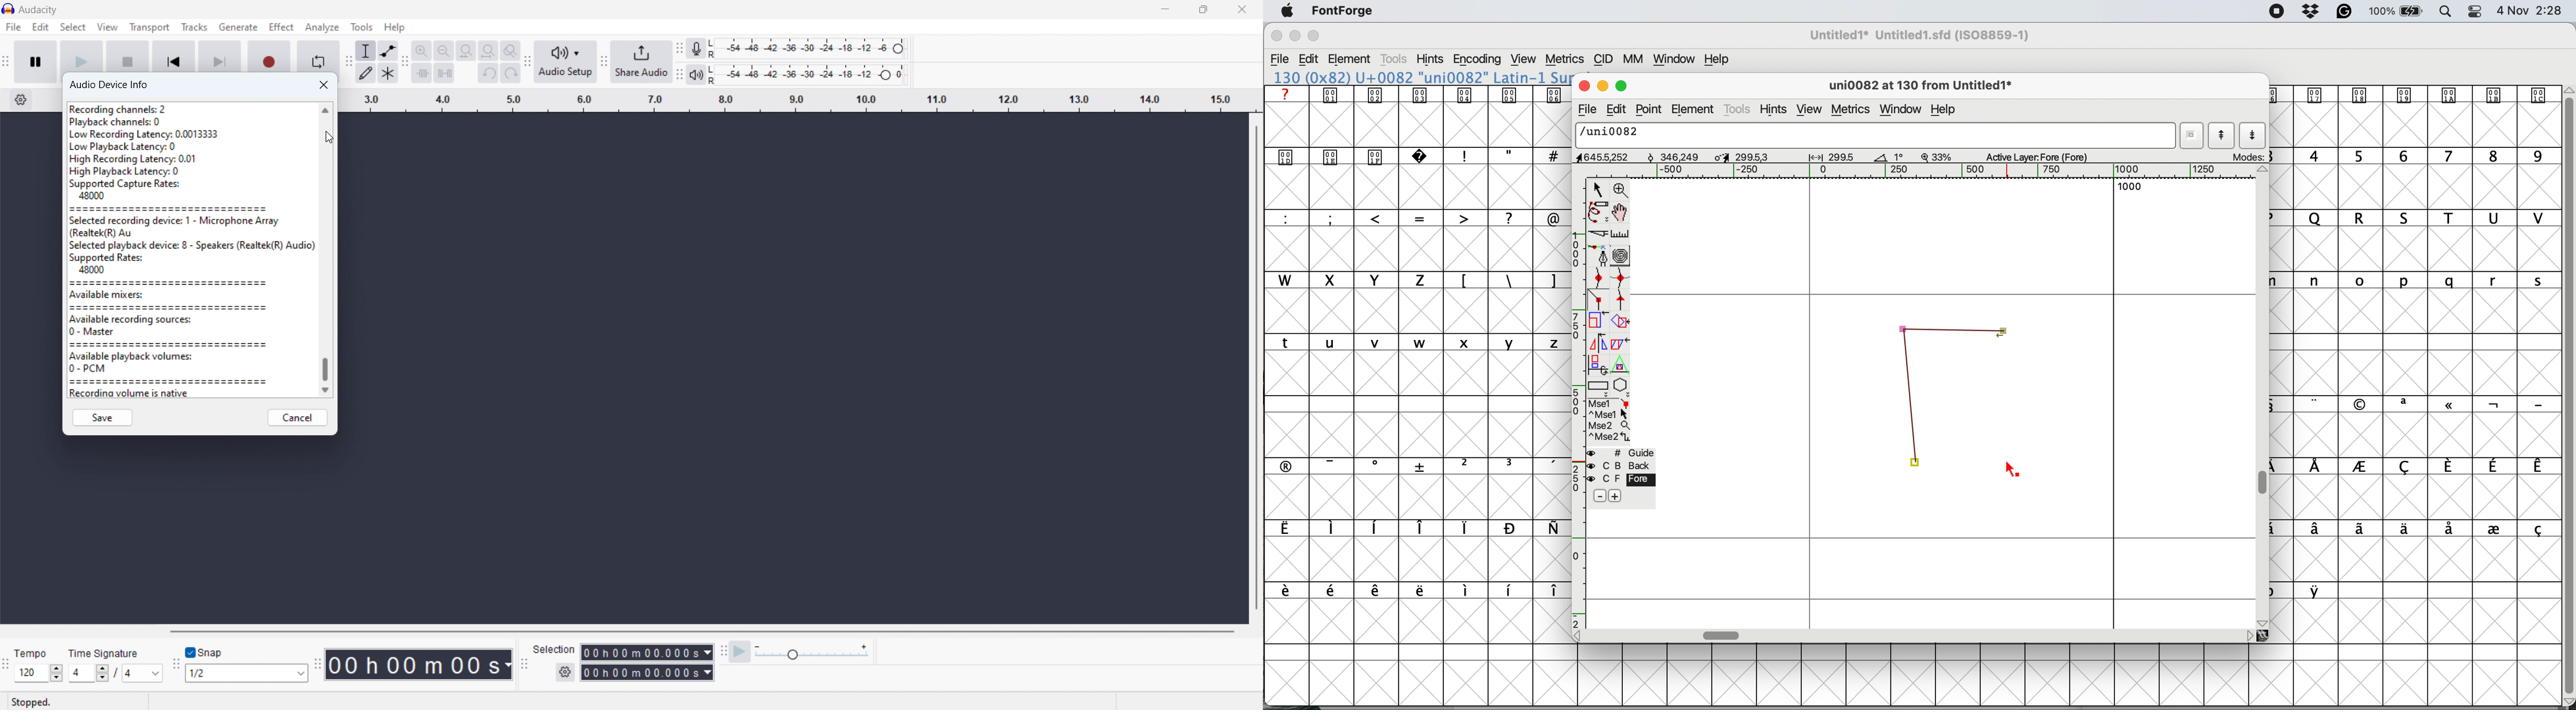 This screenshot has width=2576, height=728. Describe the element at coordinates (812, 653) in the screenshot. I see `playback speed` at that location.